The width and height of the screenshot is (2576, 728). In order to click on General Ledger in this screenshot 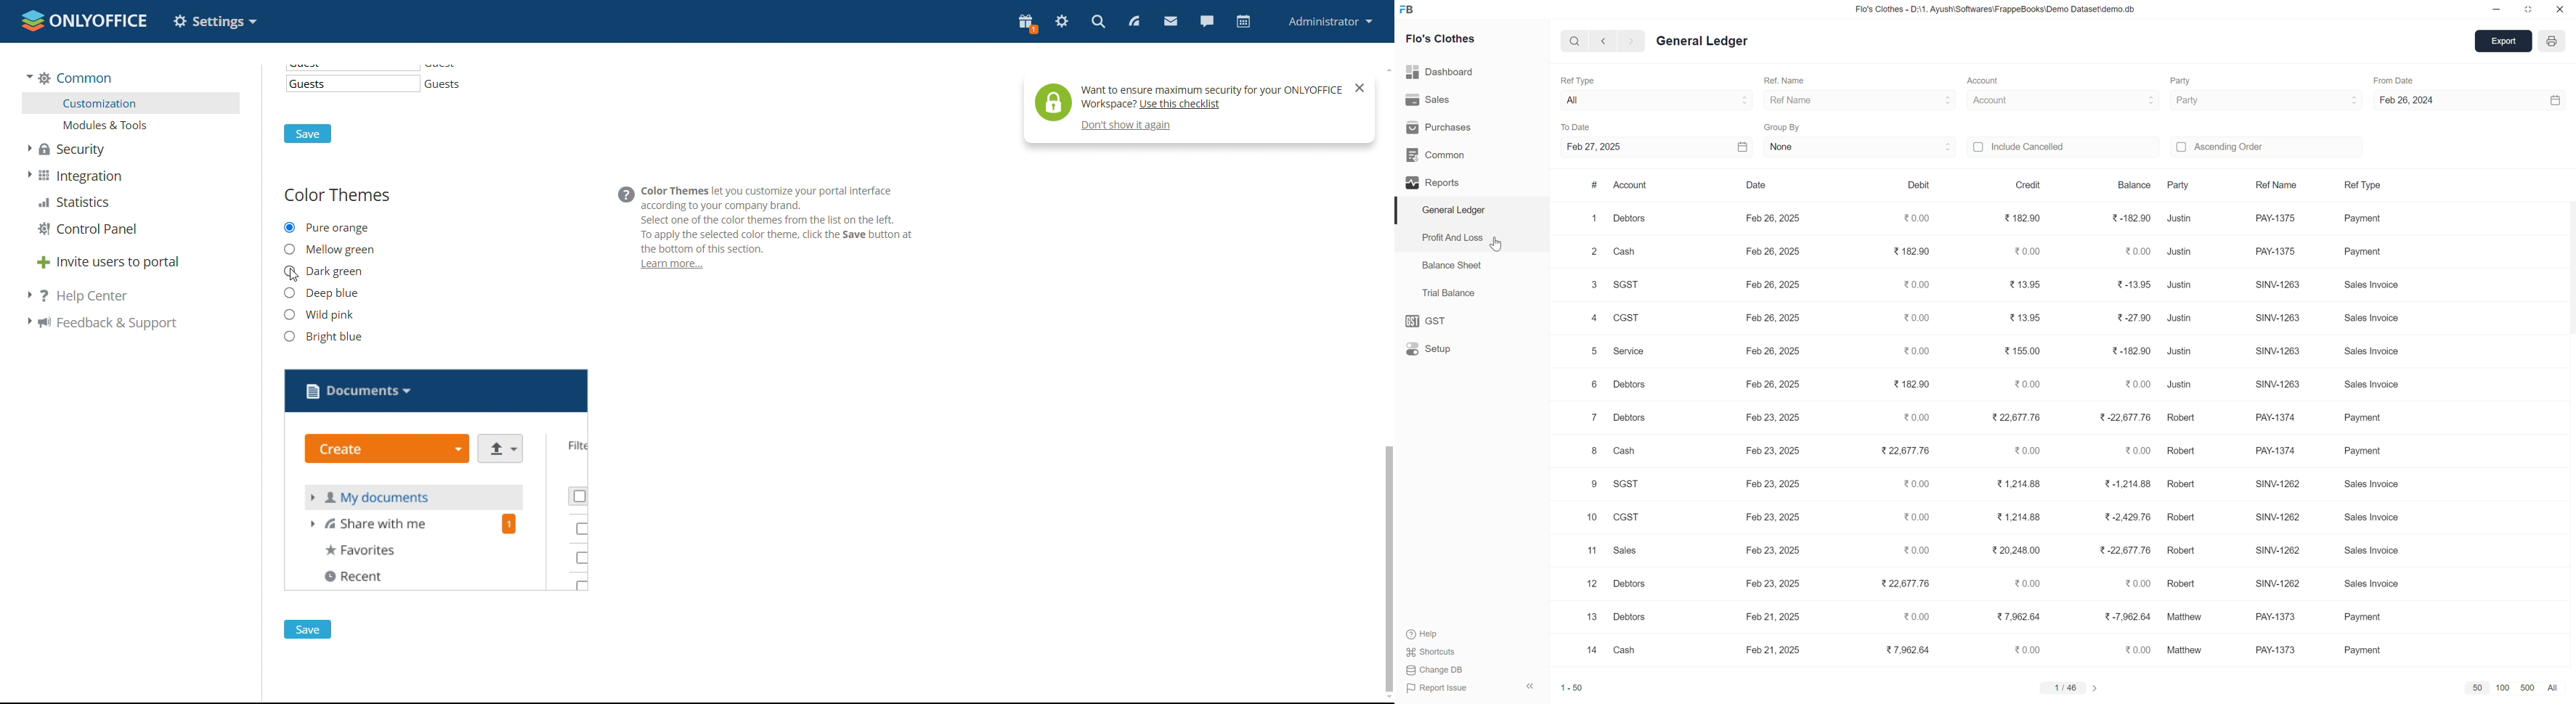, I will do `click(1456, 212)`.